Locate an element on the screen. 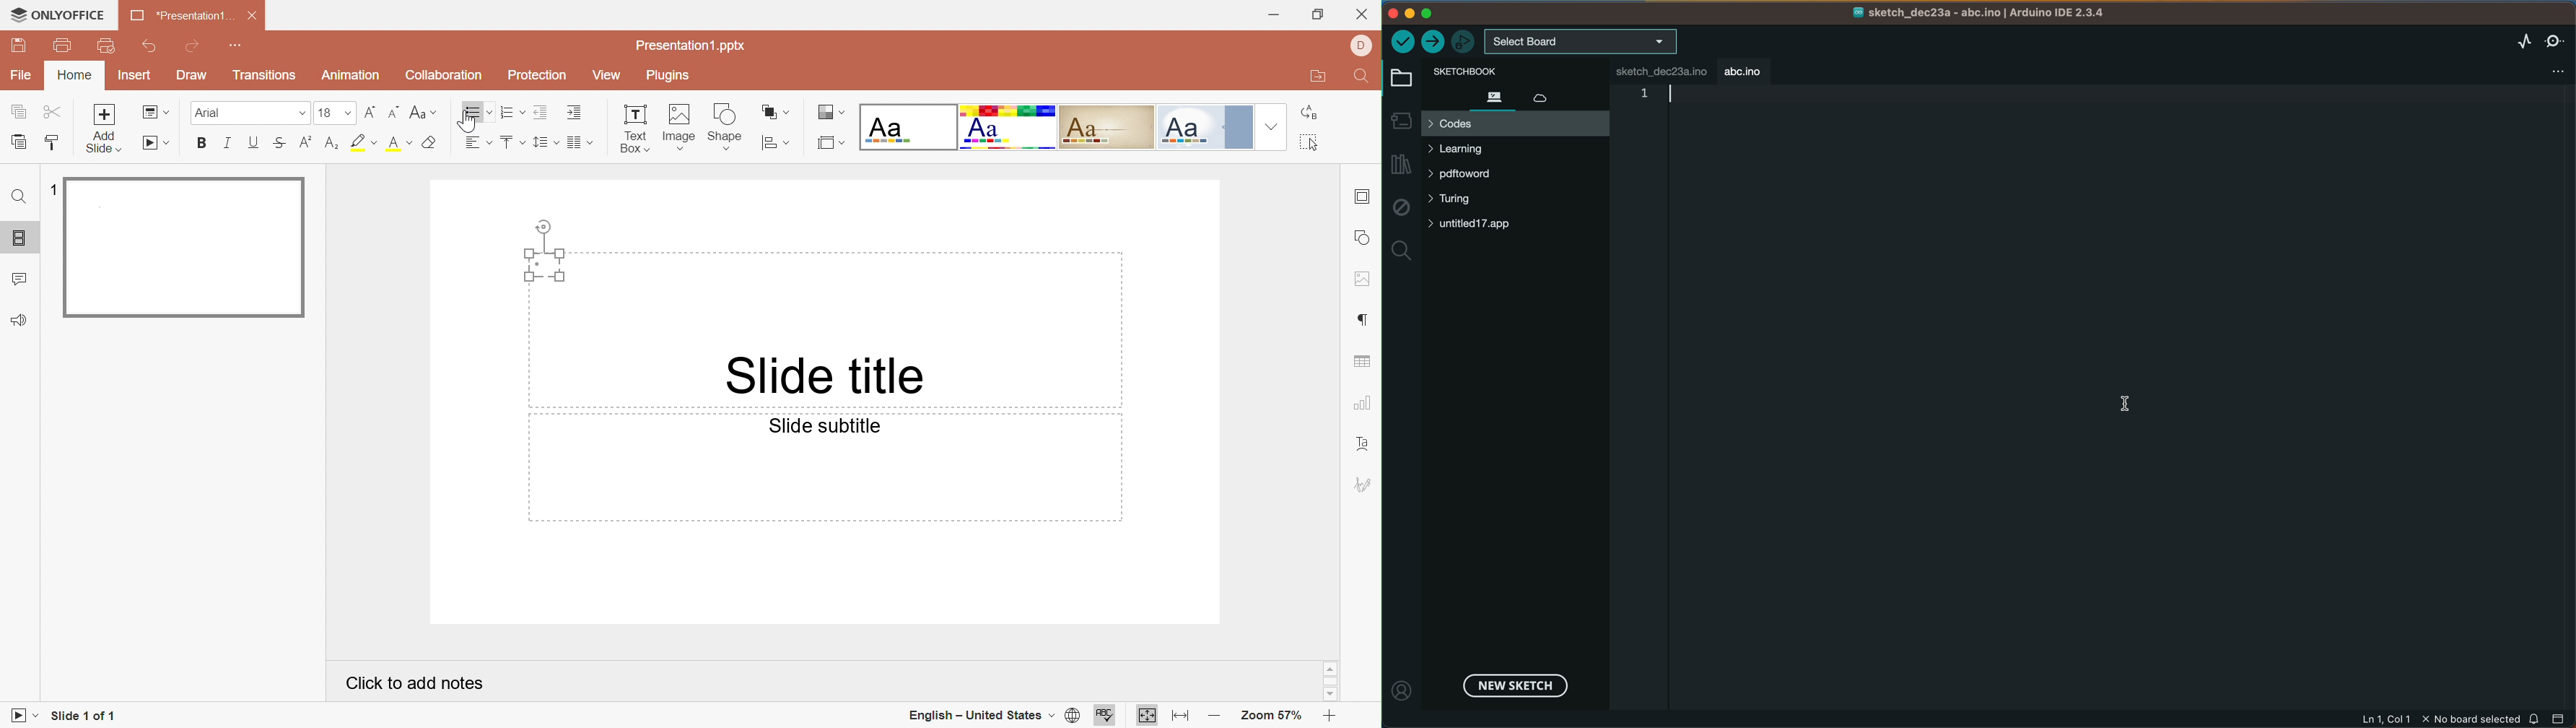 The height and width of the screenshot is (728, 2576). Quick Print is located at coordinates (106, 48).